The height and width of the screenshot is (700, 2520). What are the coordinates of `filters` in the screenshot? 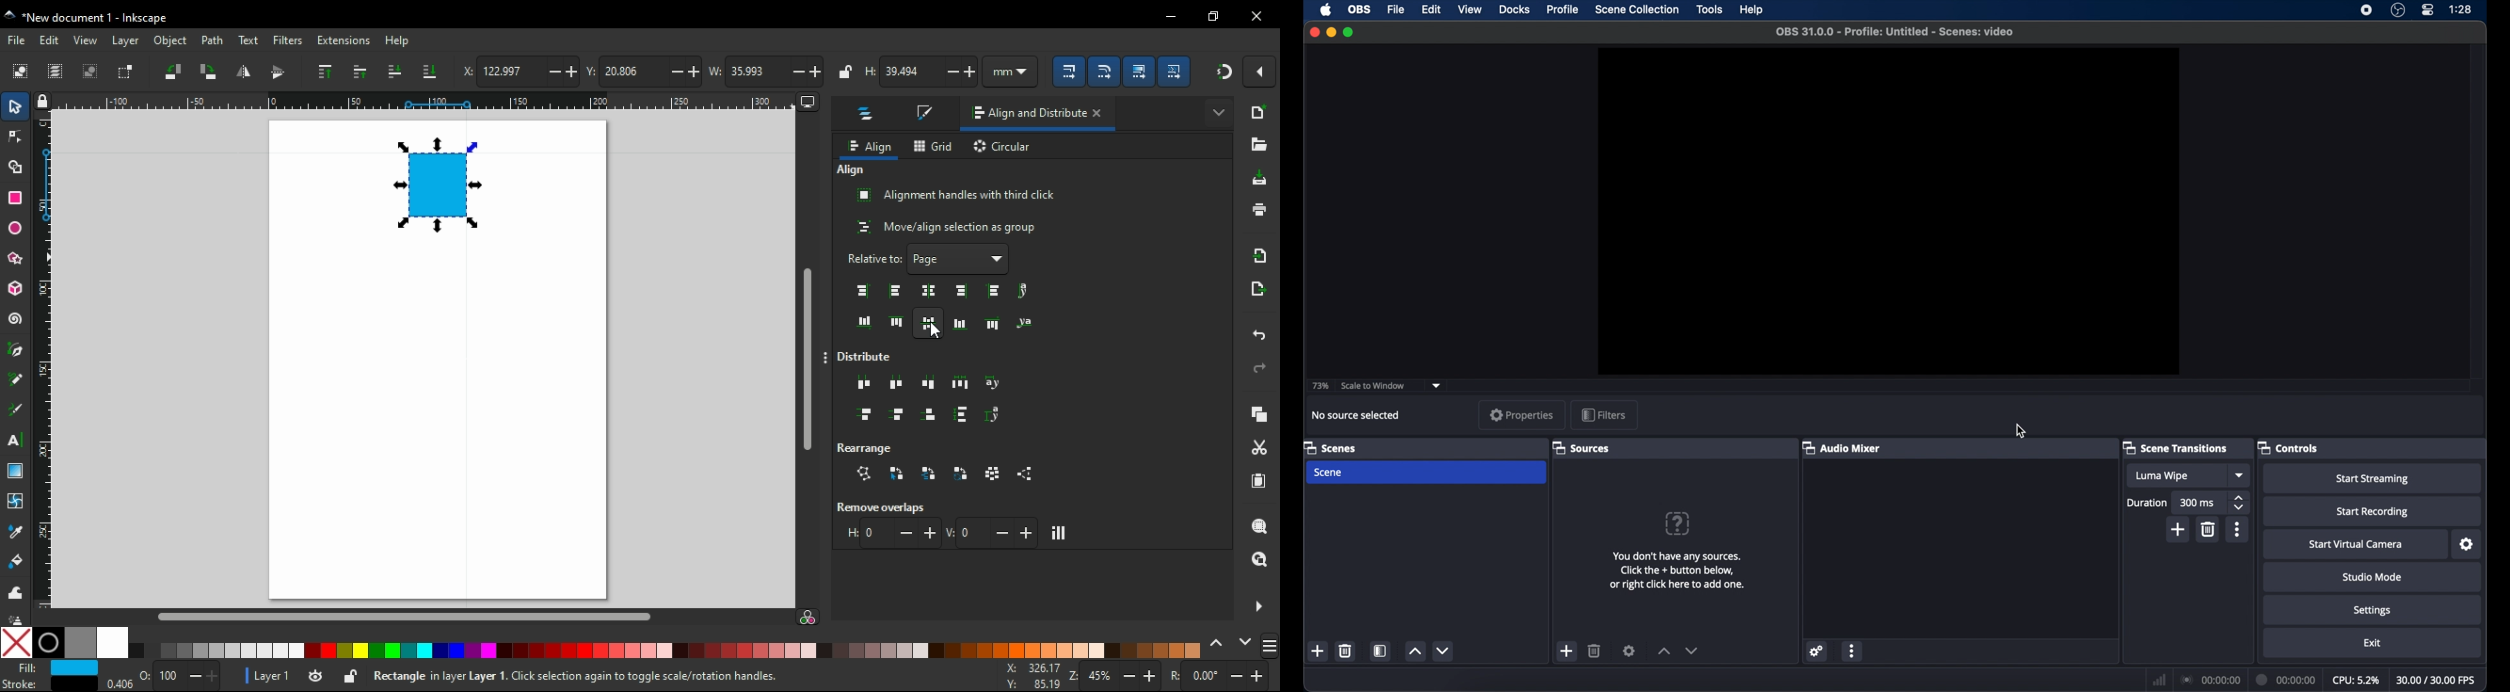 It's located at (288, 40).